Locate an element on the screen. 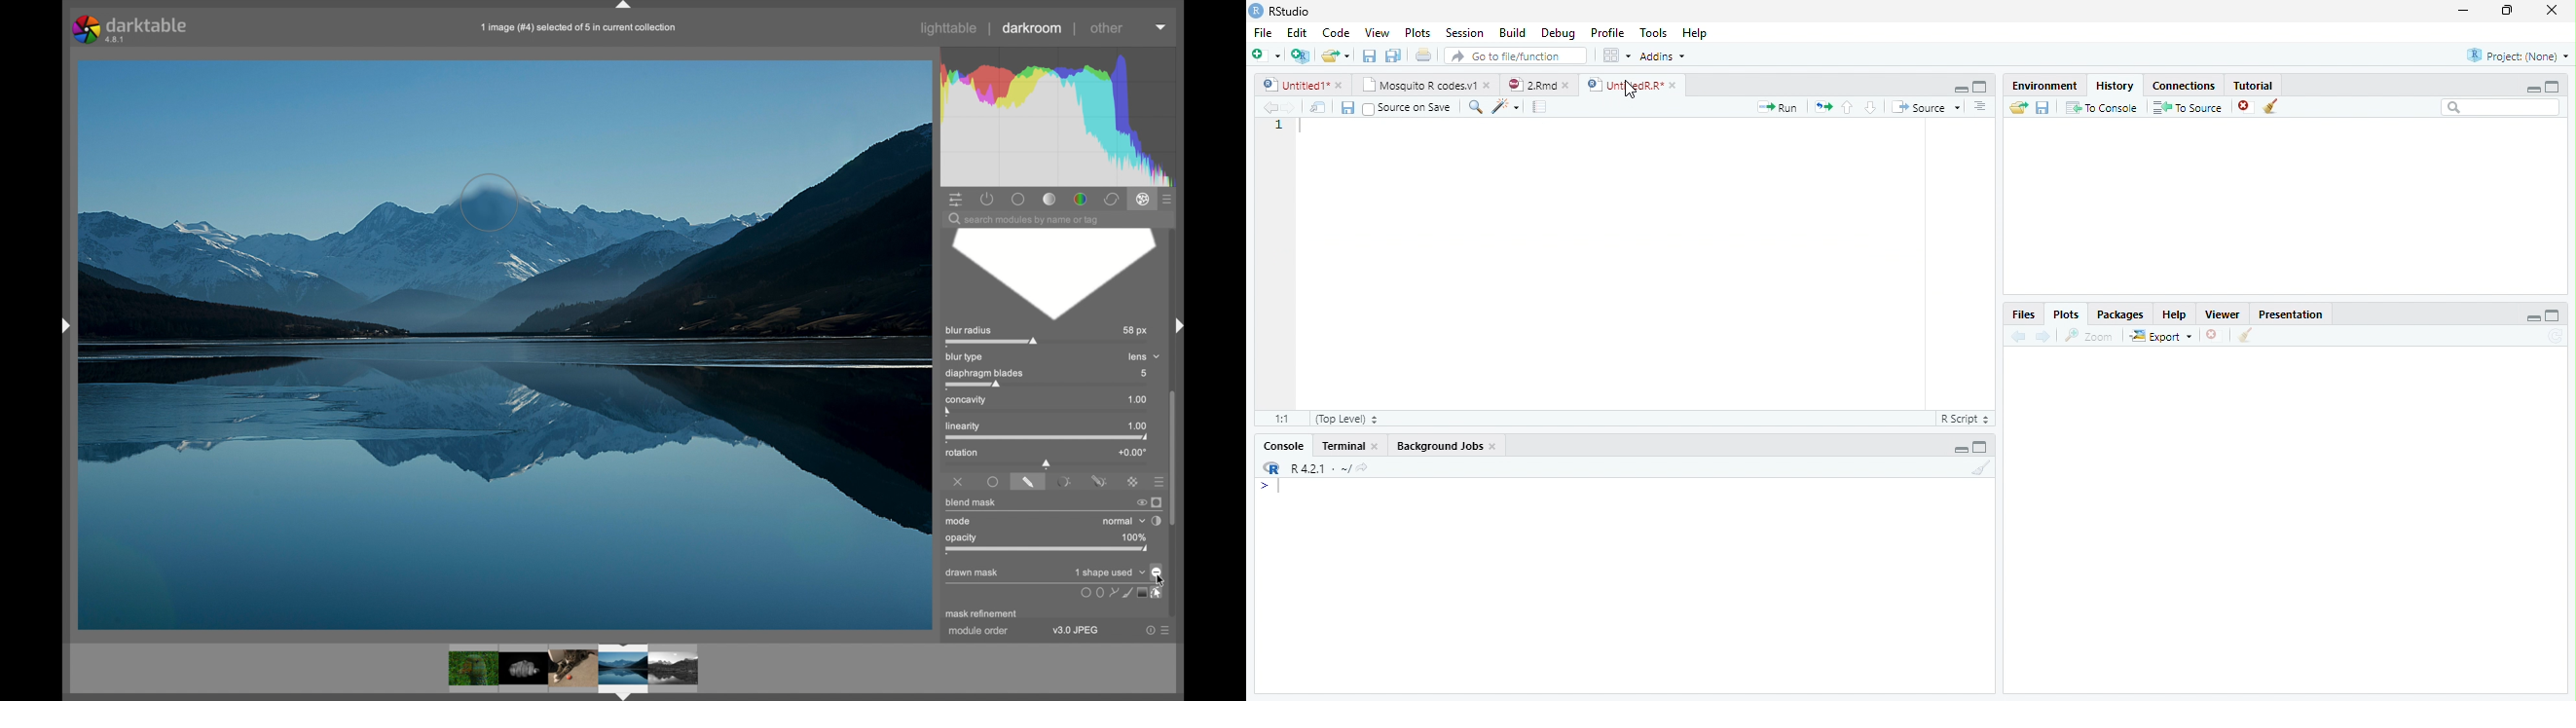 The width and height of the screenshot is (2576, 728). show active modules only is located at coordinates (987, 199).